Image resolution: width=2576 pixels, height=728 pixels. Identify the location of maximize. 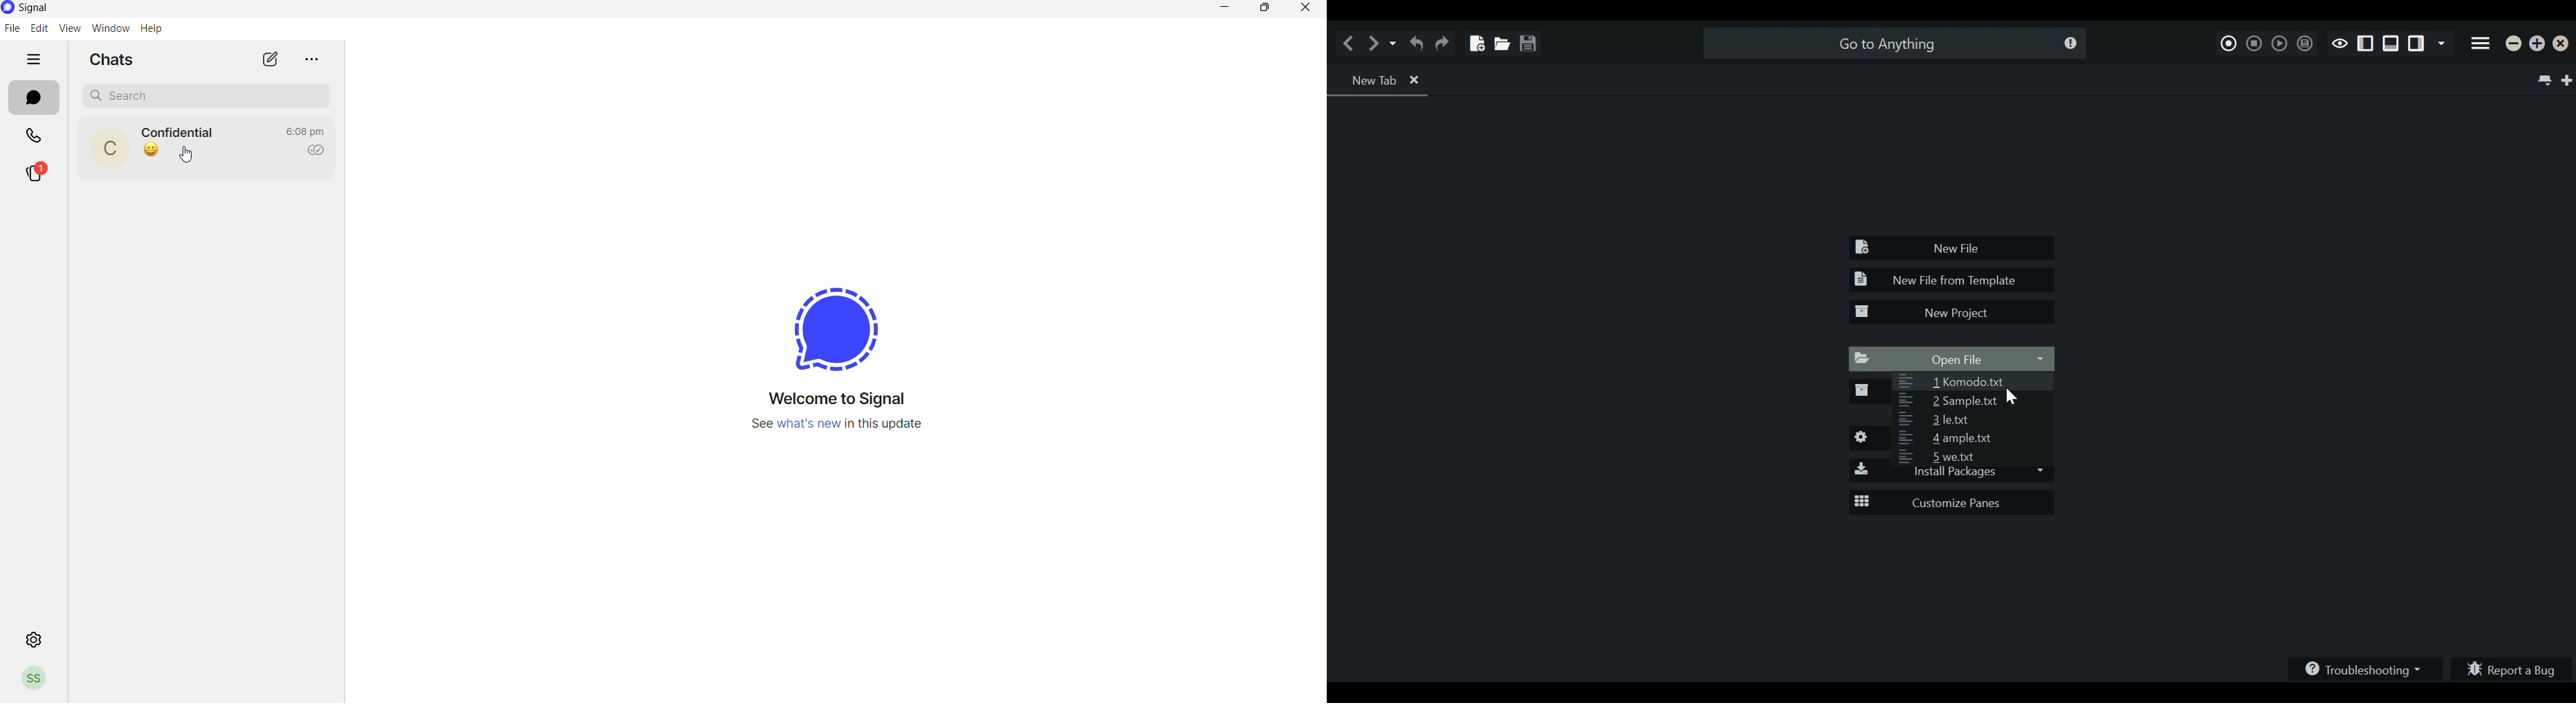
(1267, 10).